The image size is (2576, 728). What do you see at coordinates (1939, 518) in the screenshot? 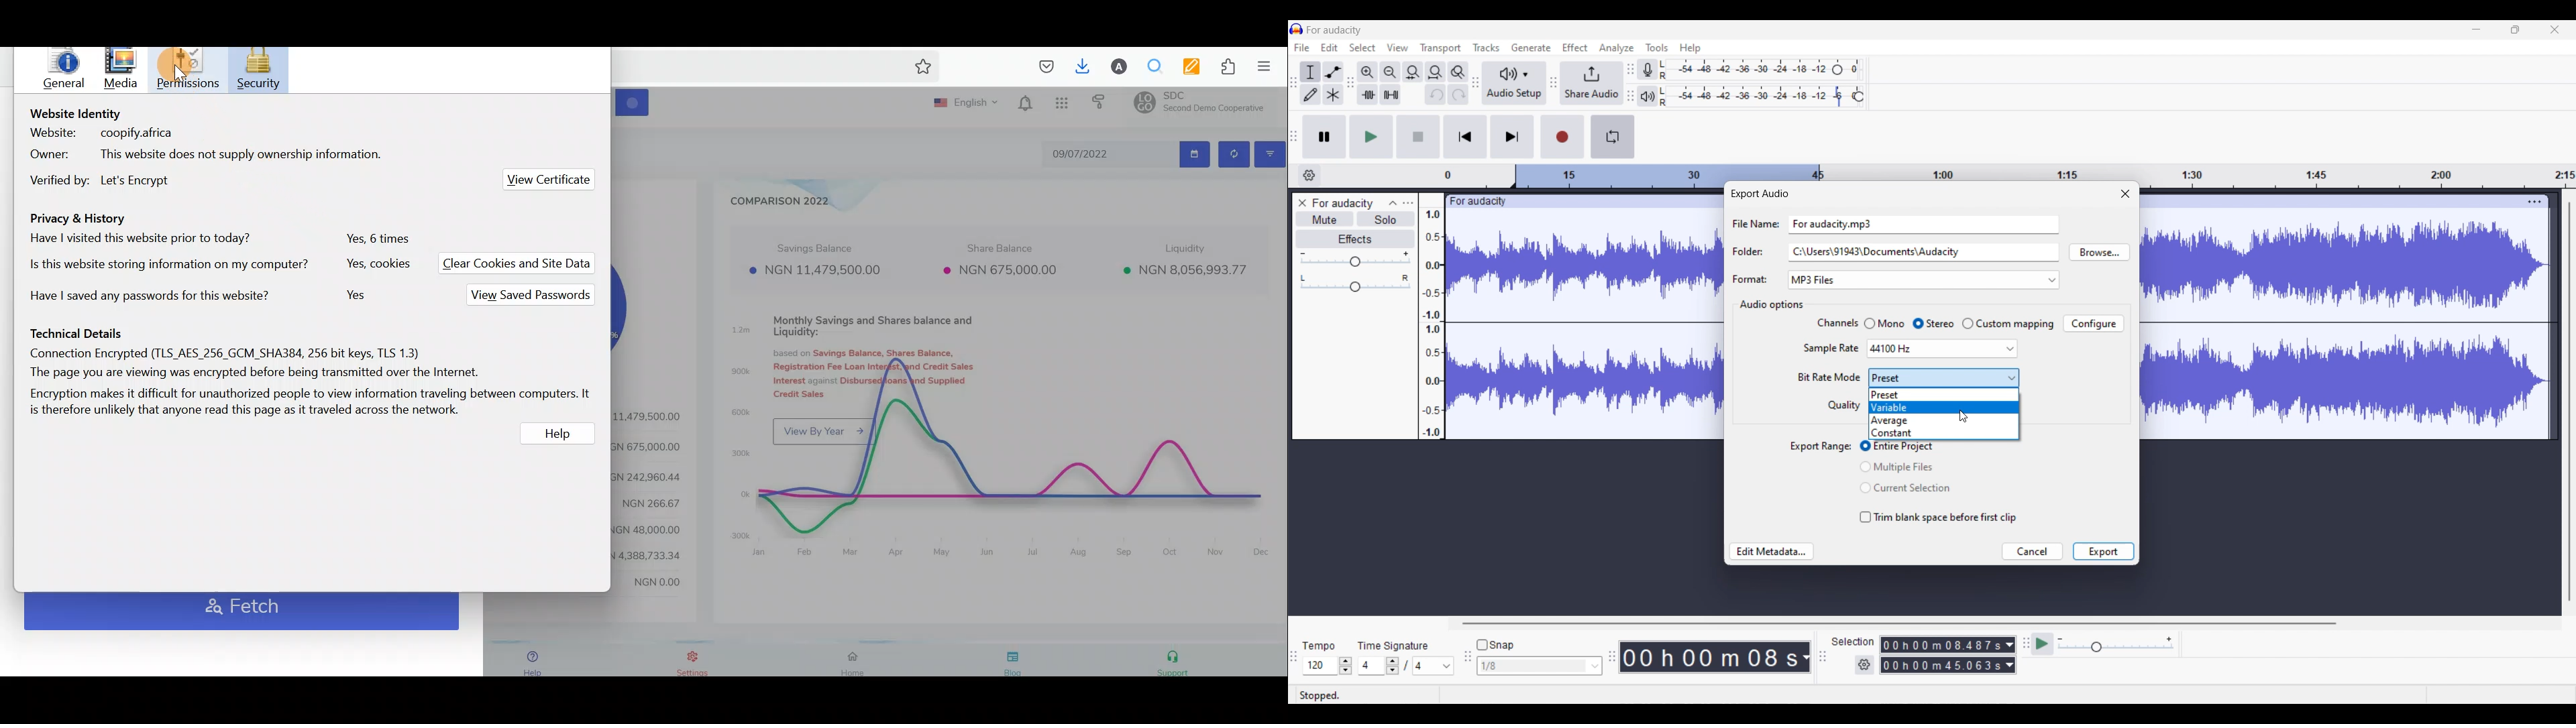
I see `Toggle for trimming blank space ` at bounding box center [1939, 518].